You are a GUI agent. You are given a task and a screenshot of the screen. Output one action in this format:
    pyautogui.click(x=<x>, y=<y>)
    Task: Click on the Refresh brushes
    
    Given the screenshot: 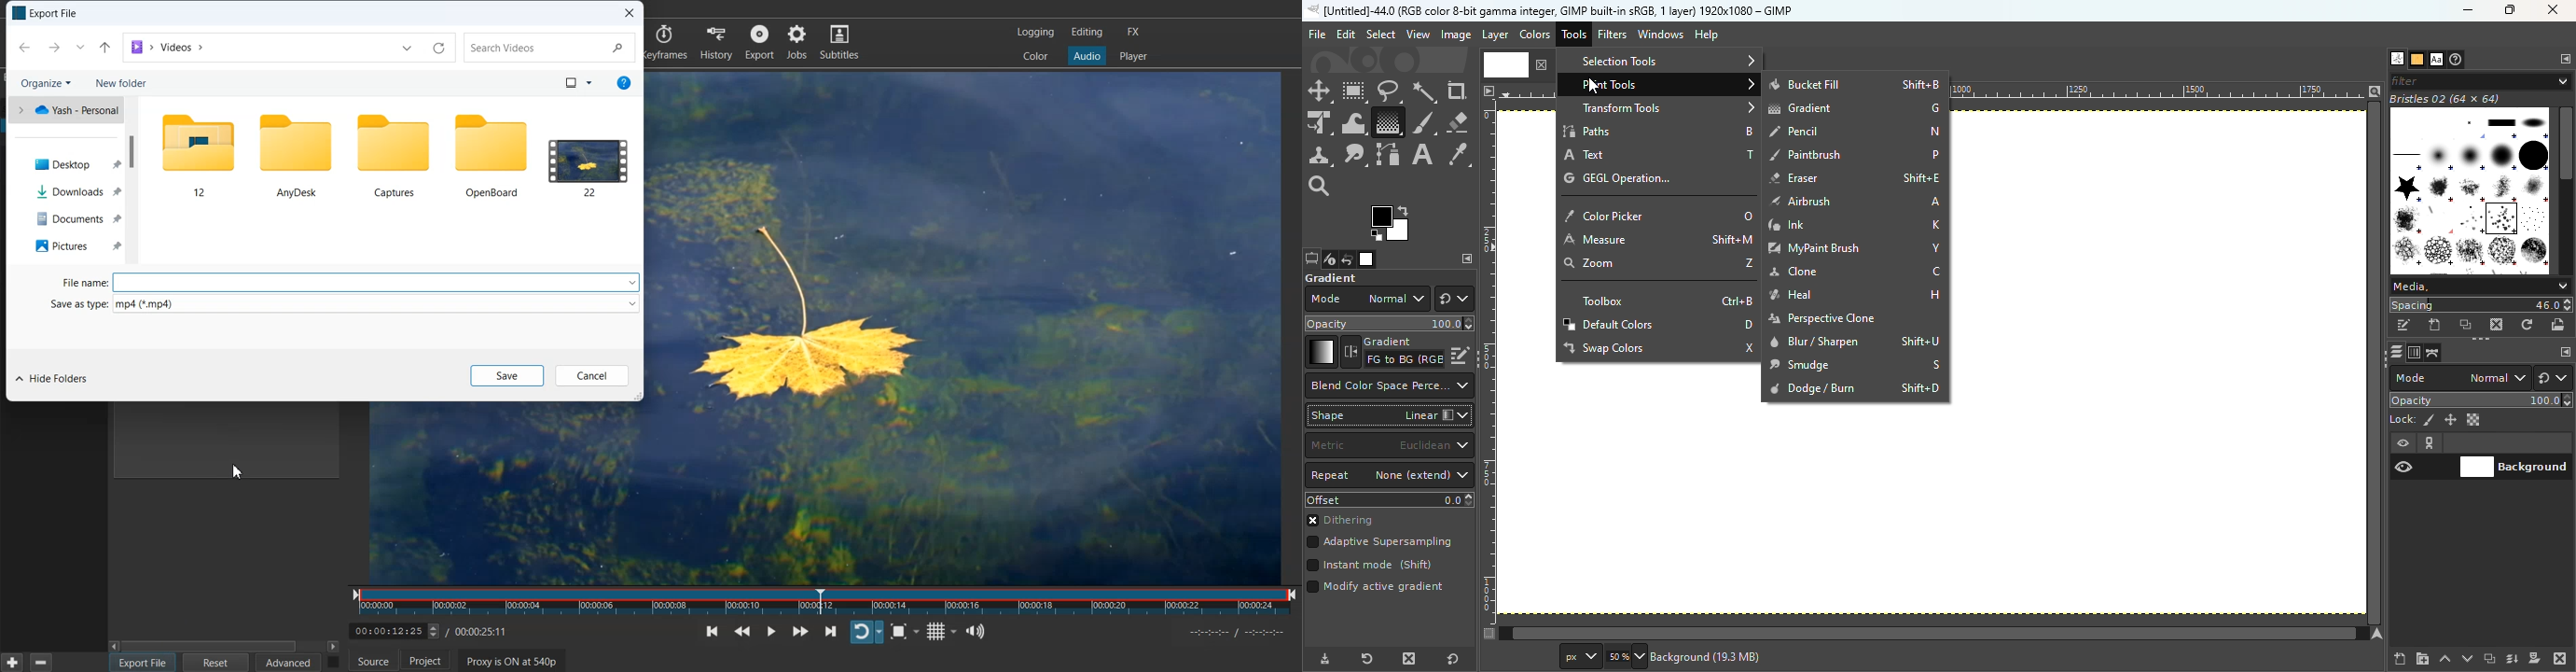 What is the action you would take?
    pyautogui.click(x=2528, y=325)
    